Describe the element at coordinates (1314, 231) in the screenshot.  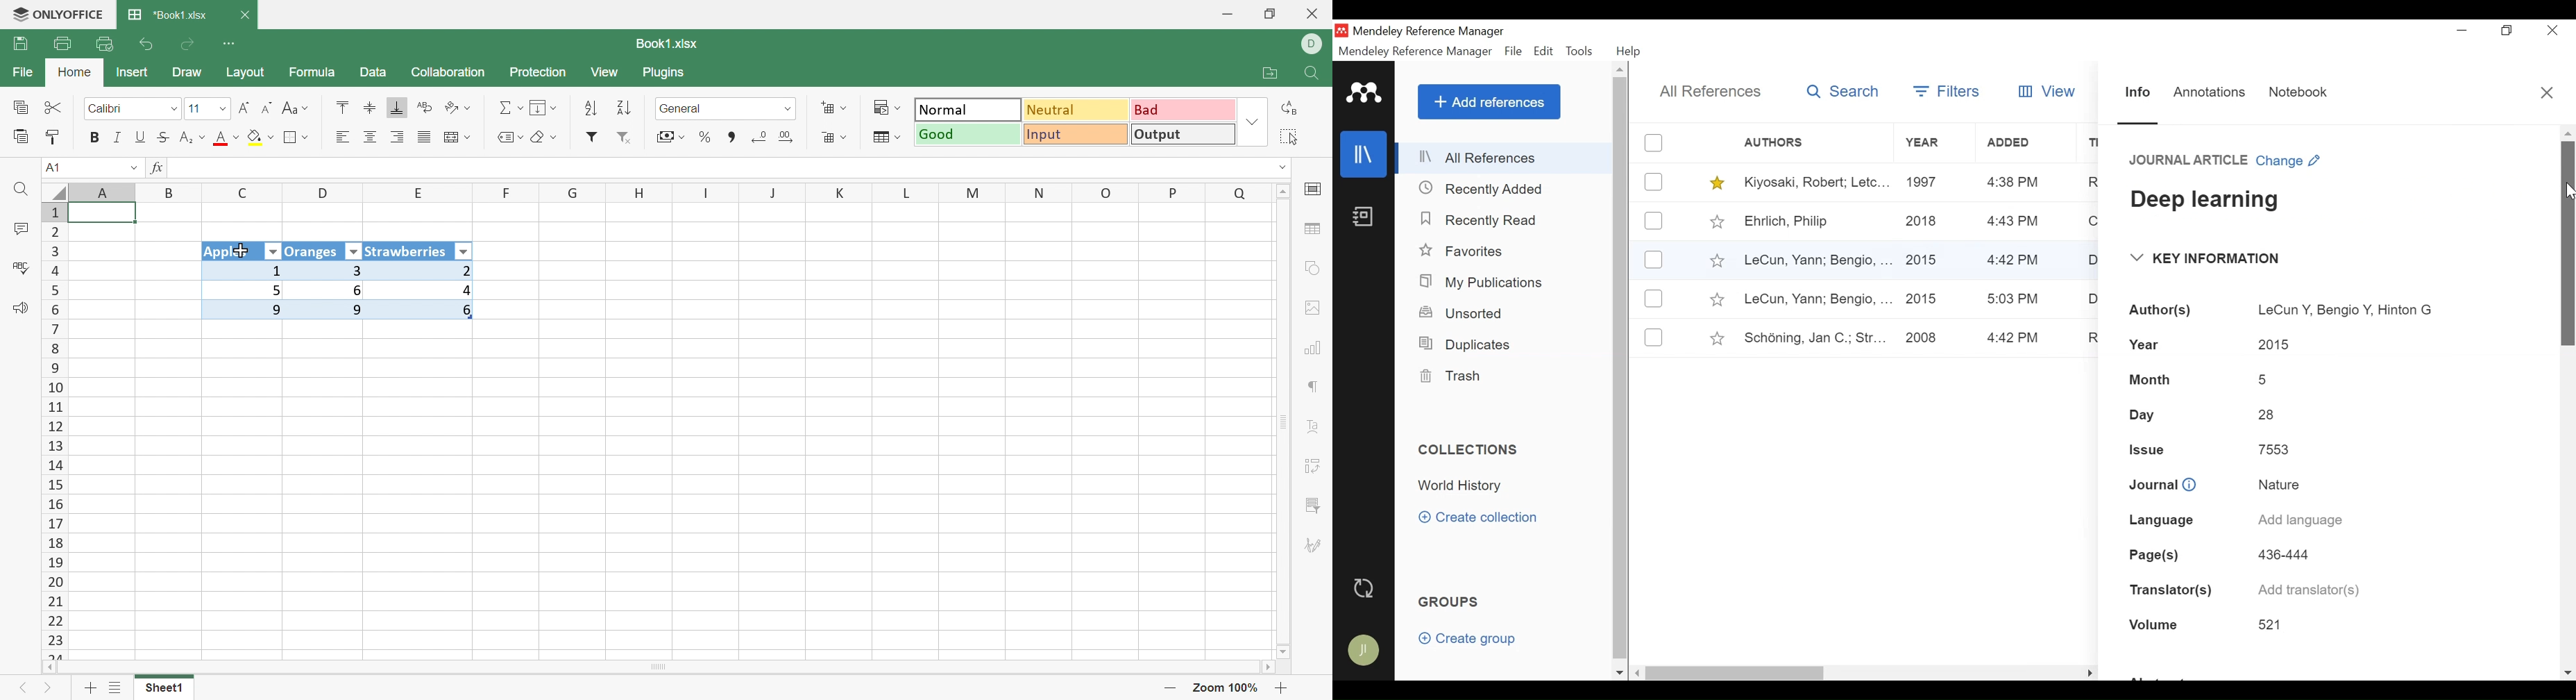
I see `table settings` at that location.